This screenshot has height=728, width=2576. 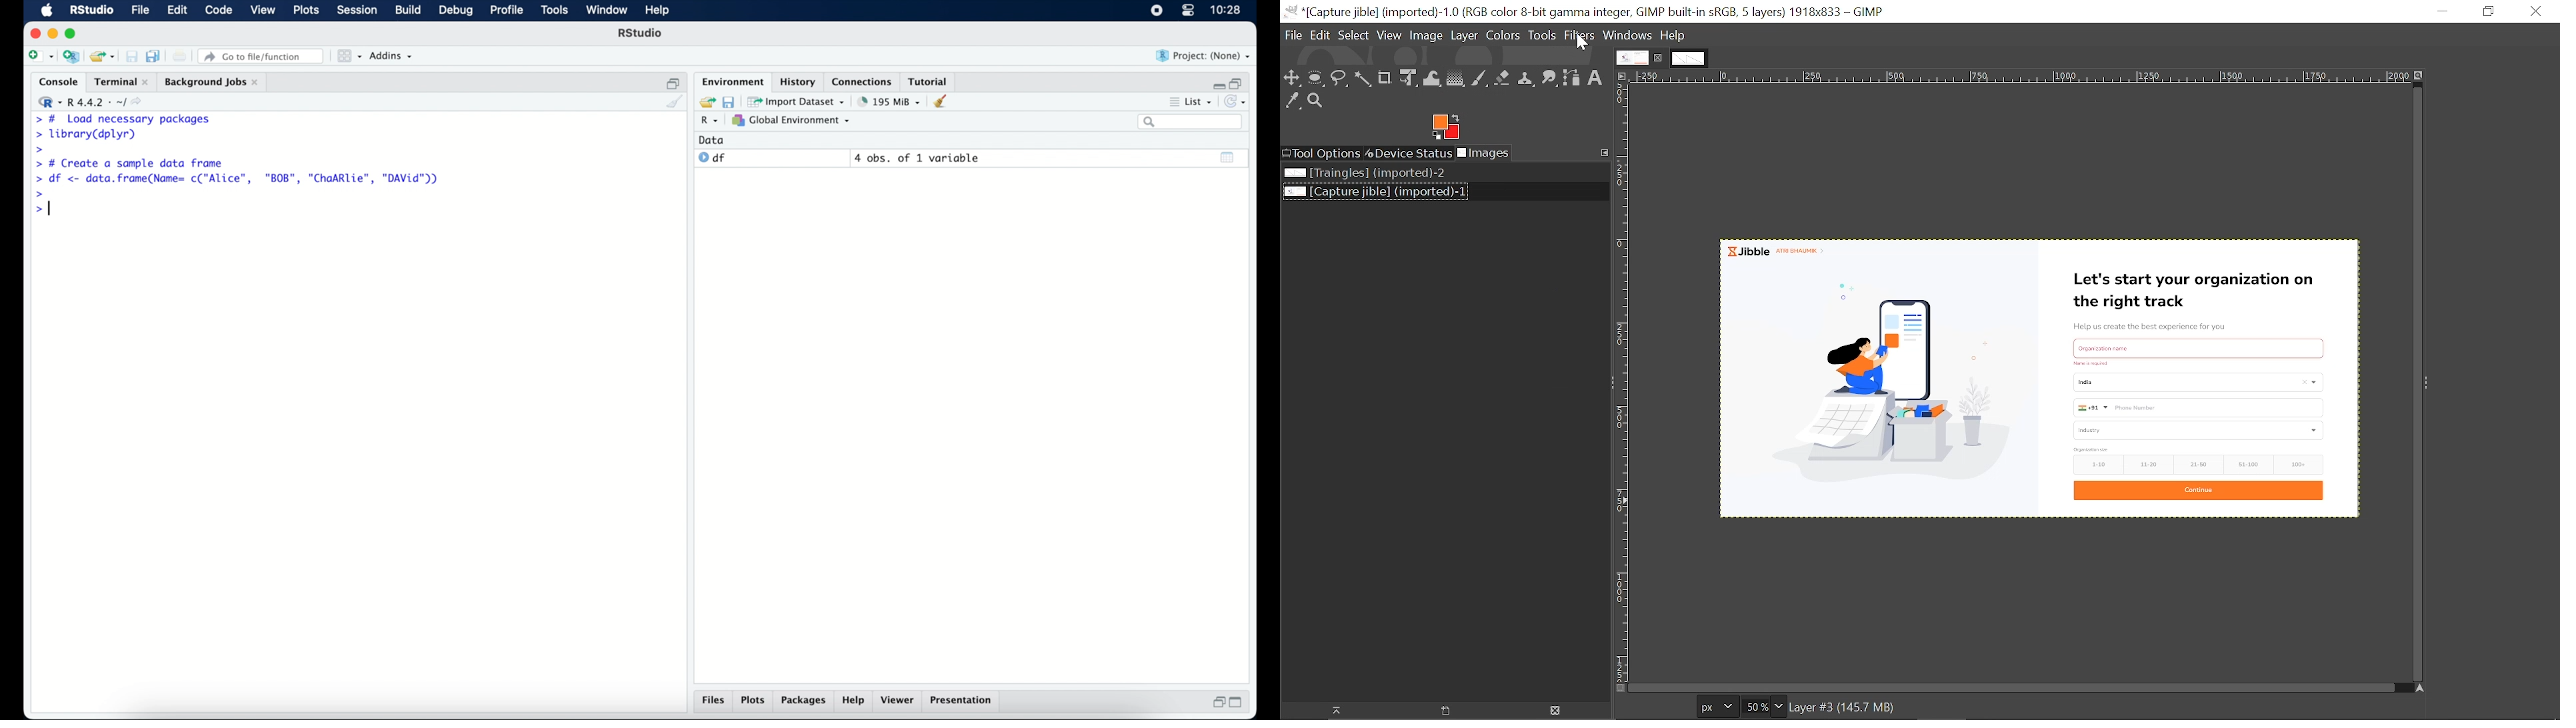 I want to click on minimize, so click(x=53, y=33).